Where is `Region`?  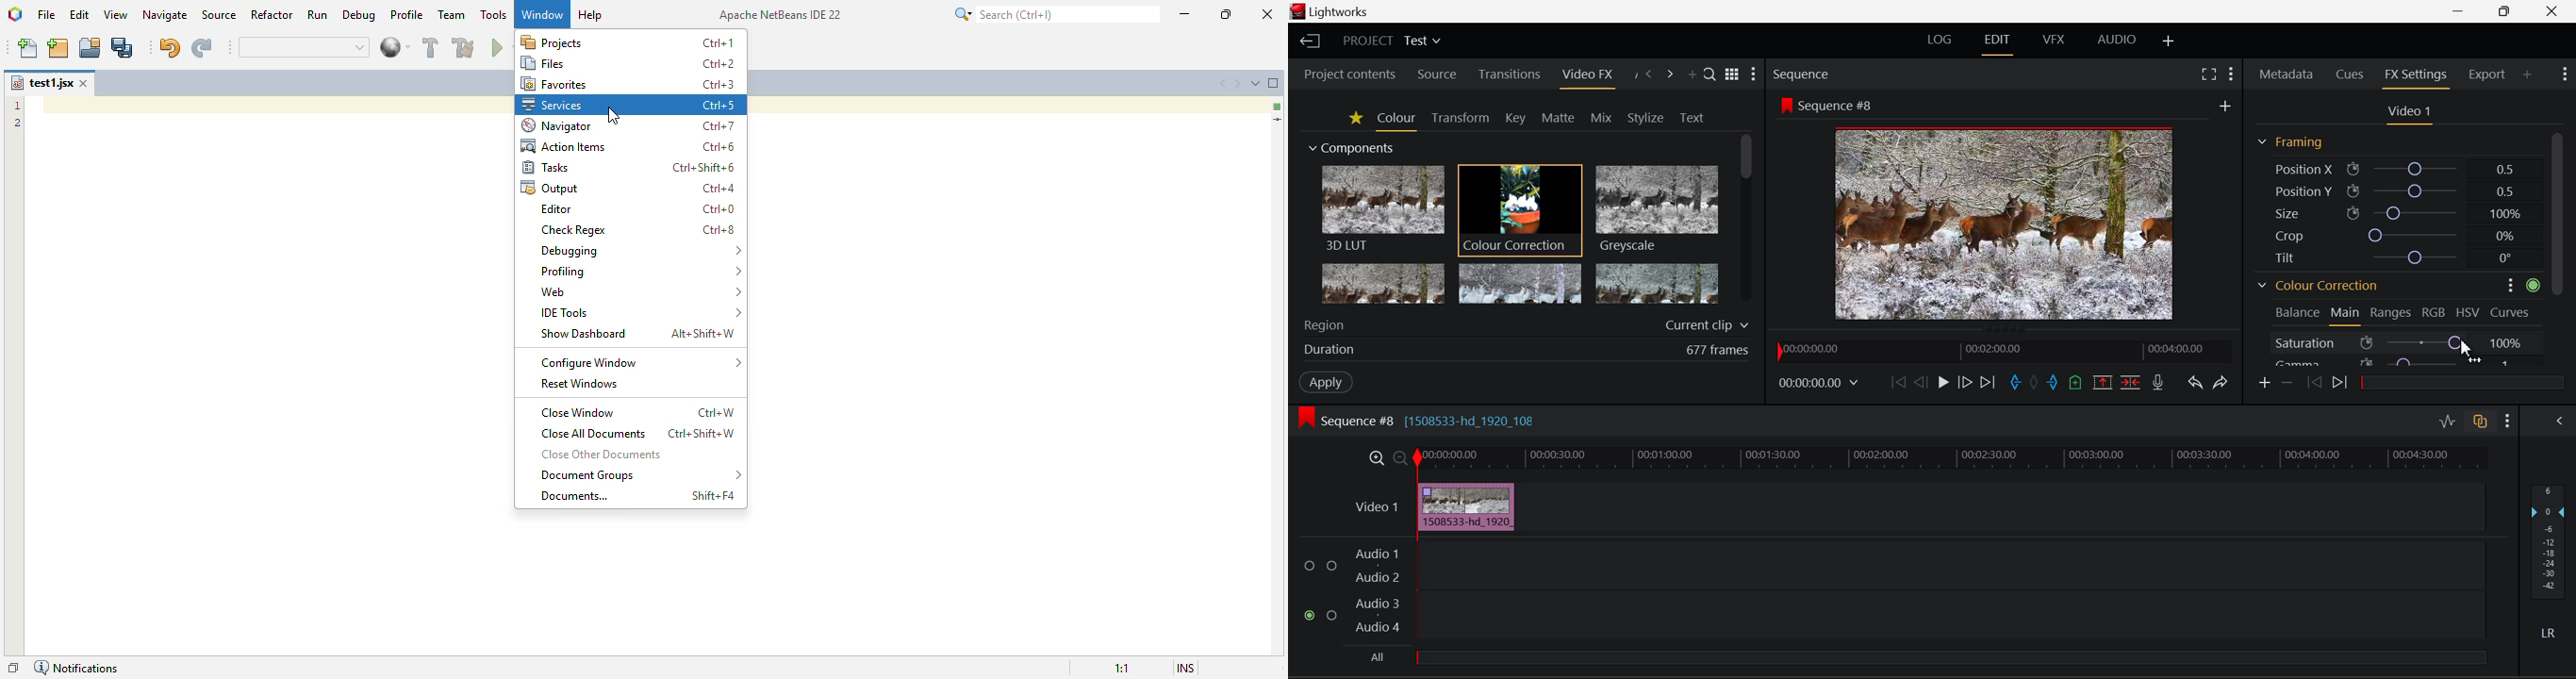 Region is located at coordinates (1526, 325).